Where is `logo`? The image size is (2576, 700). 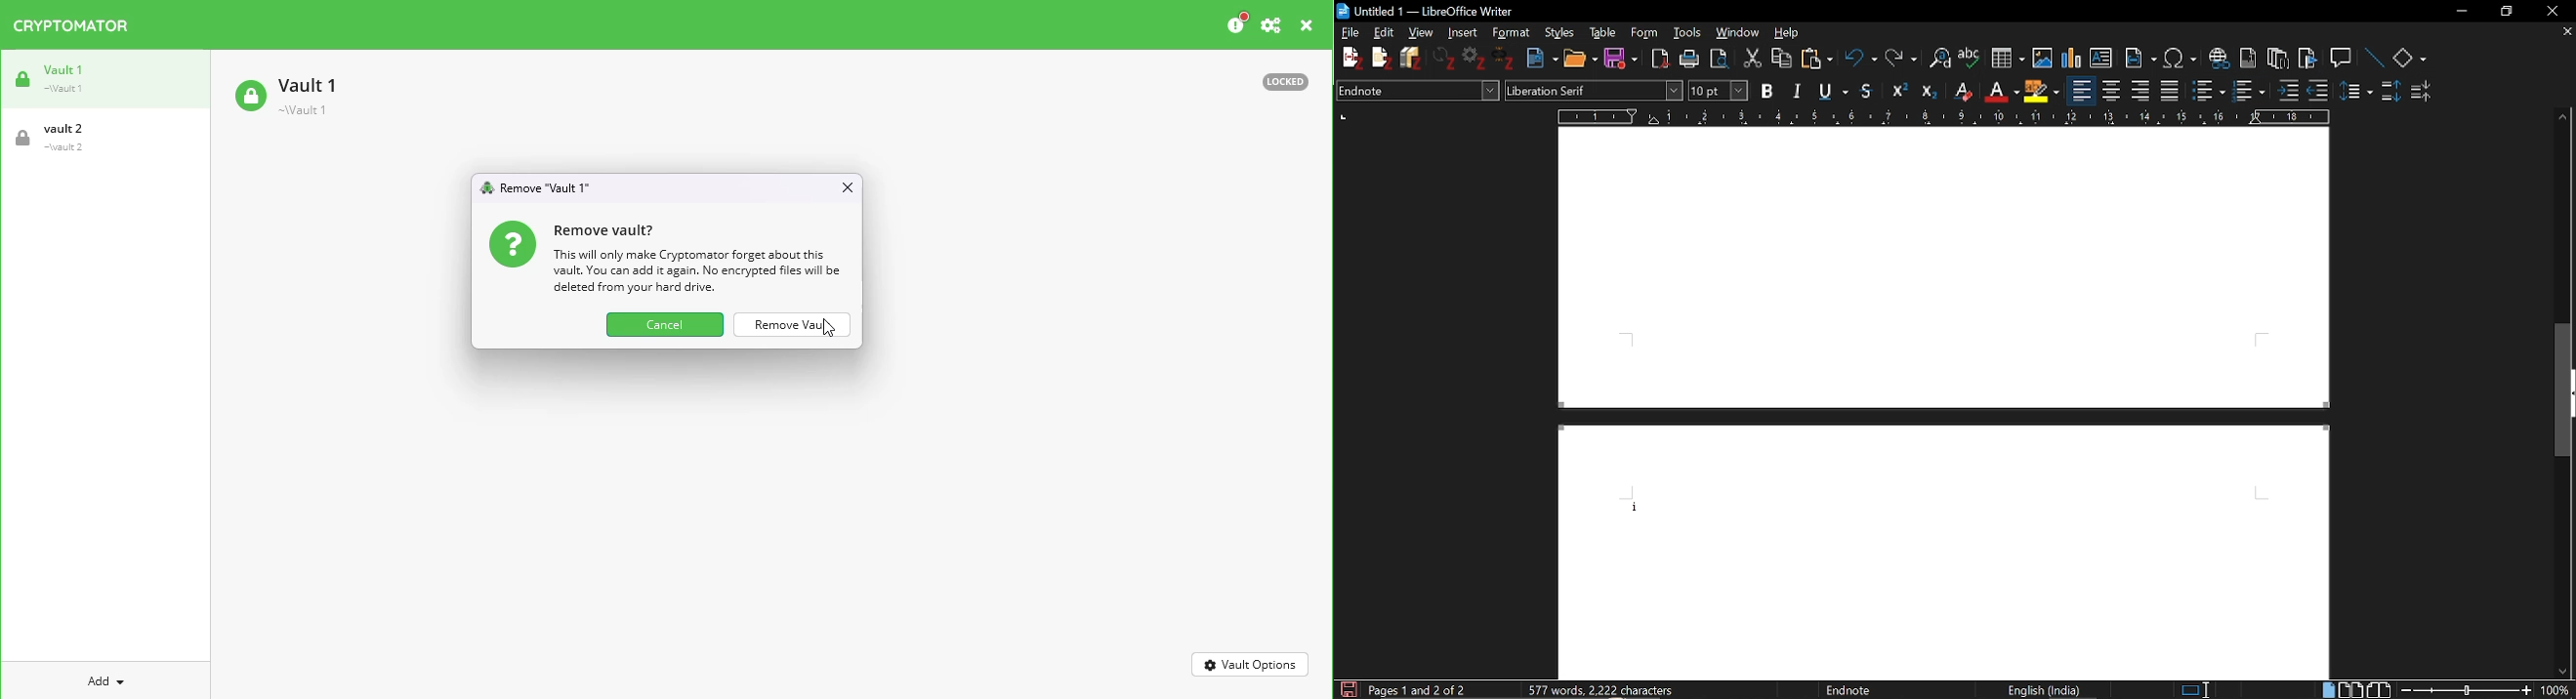
logo is located at coordinates (487, 187).